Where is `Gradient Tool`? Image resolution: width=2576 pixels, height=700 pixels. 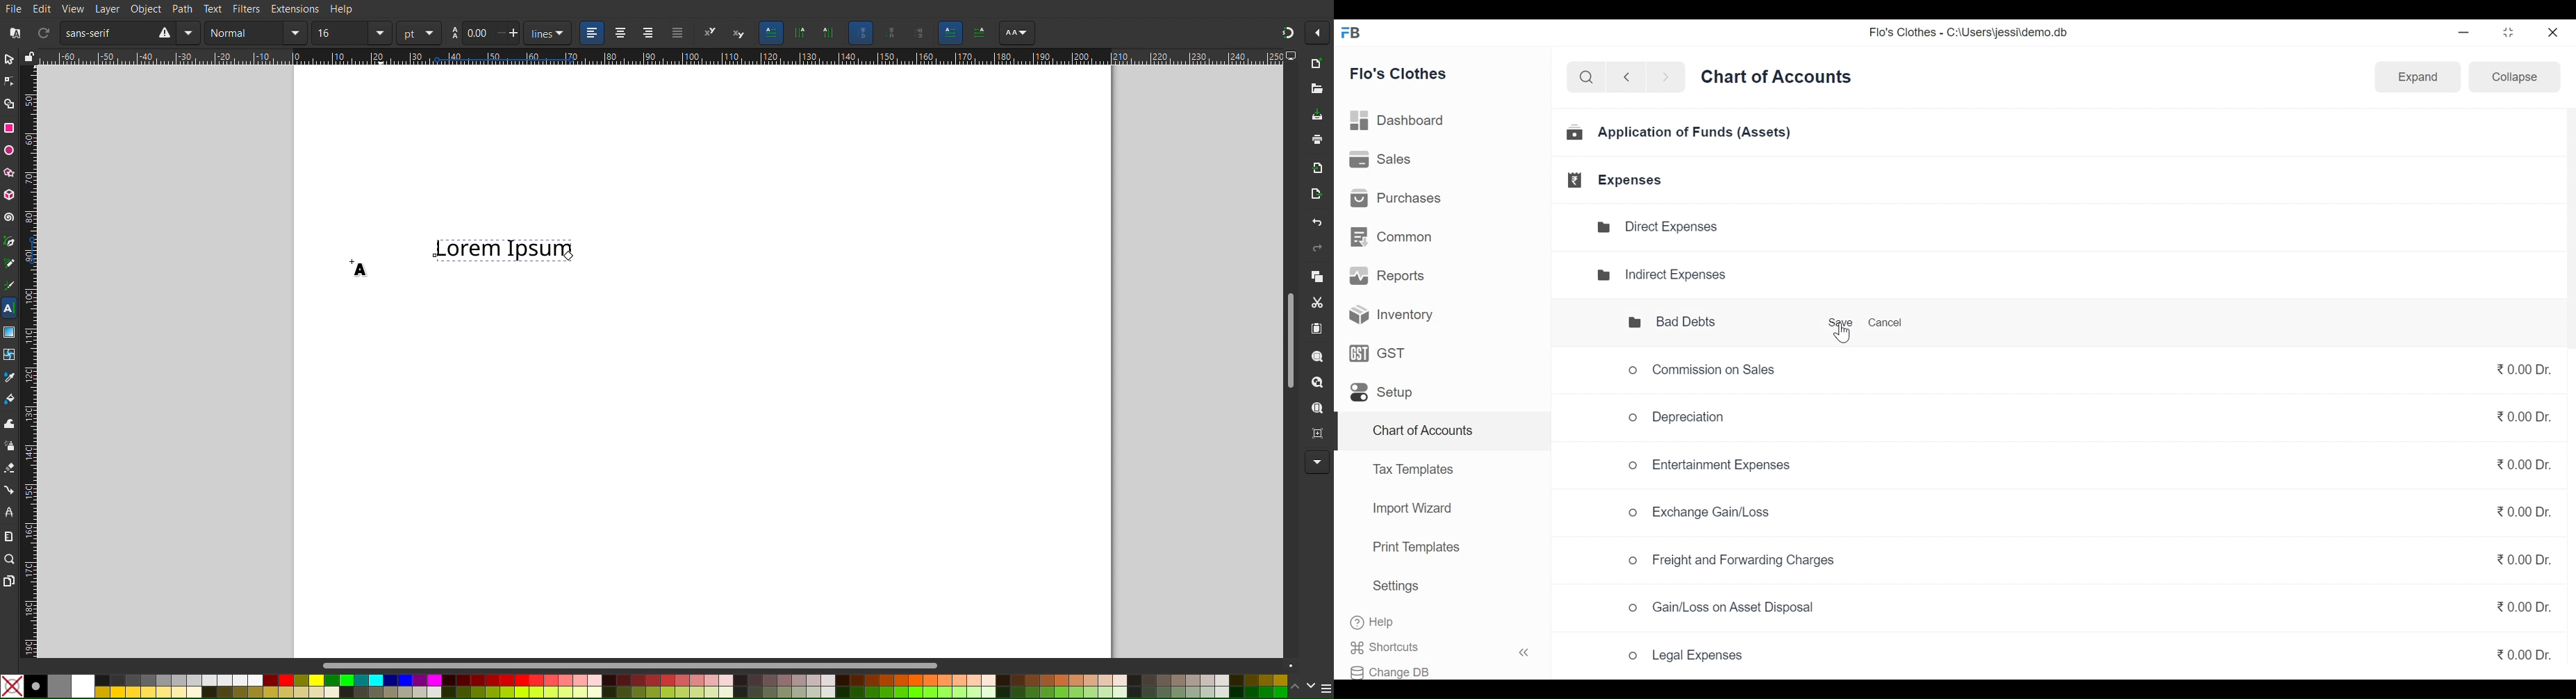
Gradient Tool is located at coordinates (9, 331).